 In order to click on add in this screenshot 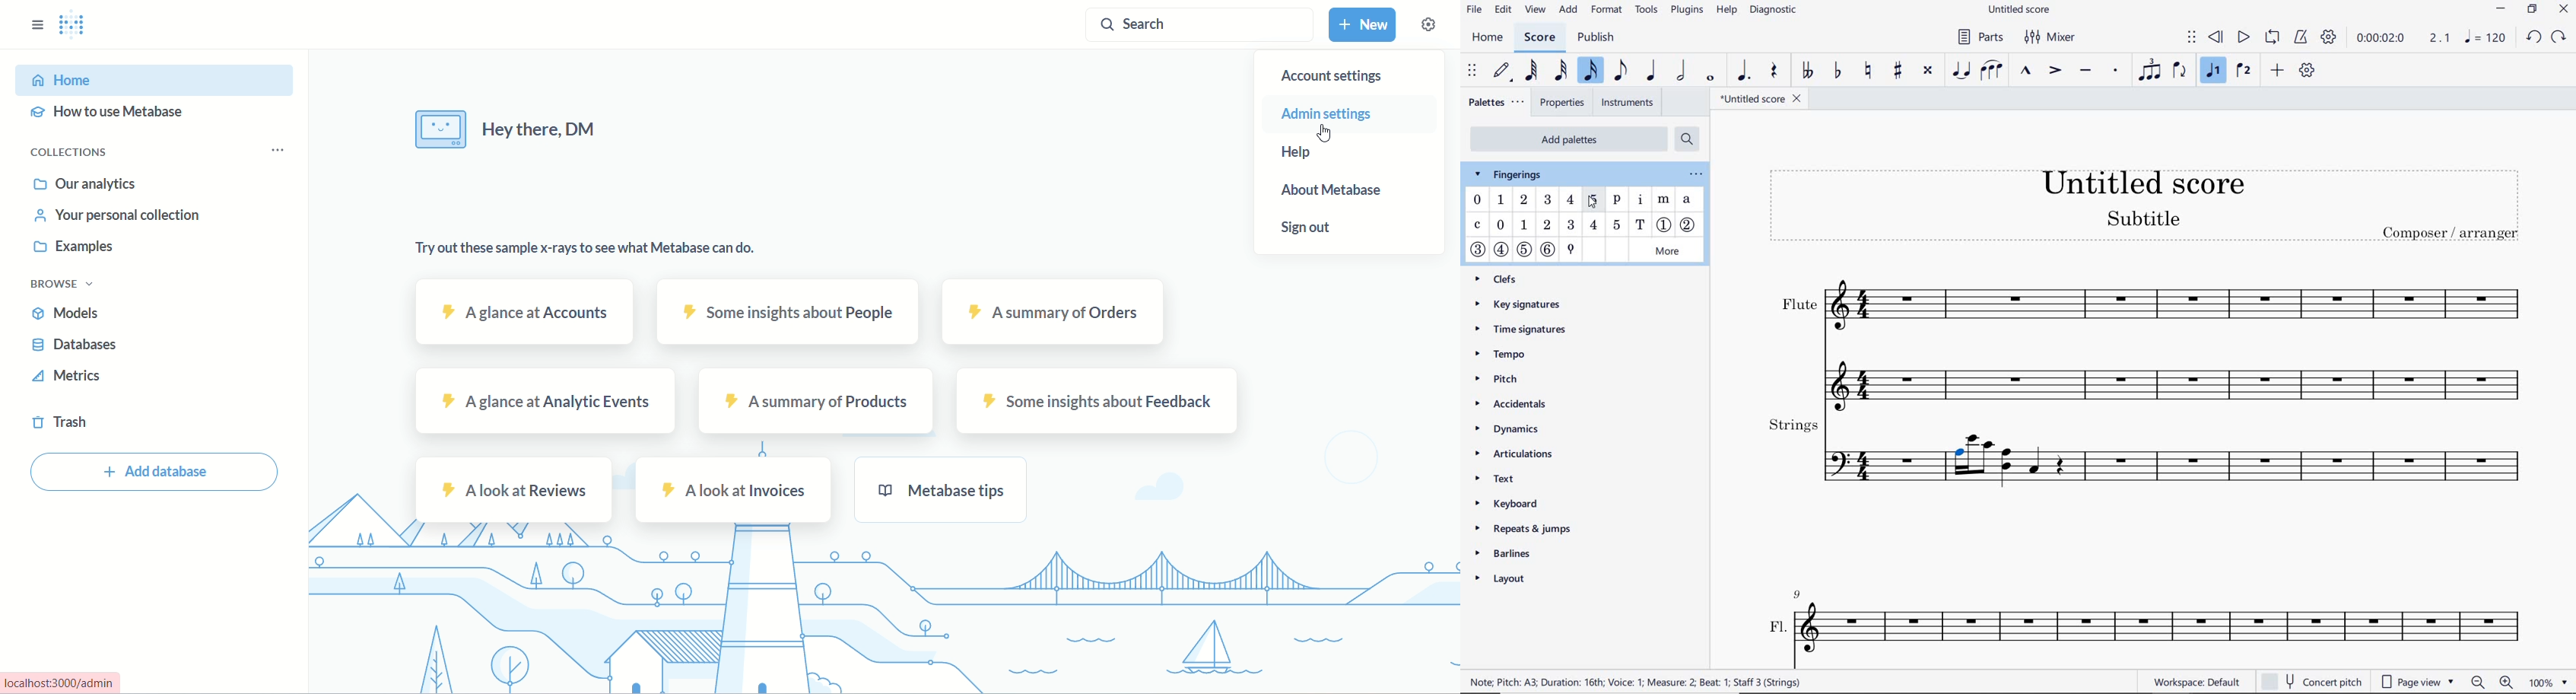, I will do `click(1569, 11)`.